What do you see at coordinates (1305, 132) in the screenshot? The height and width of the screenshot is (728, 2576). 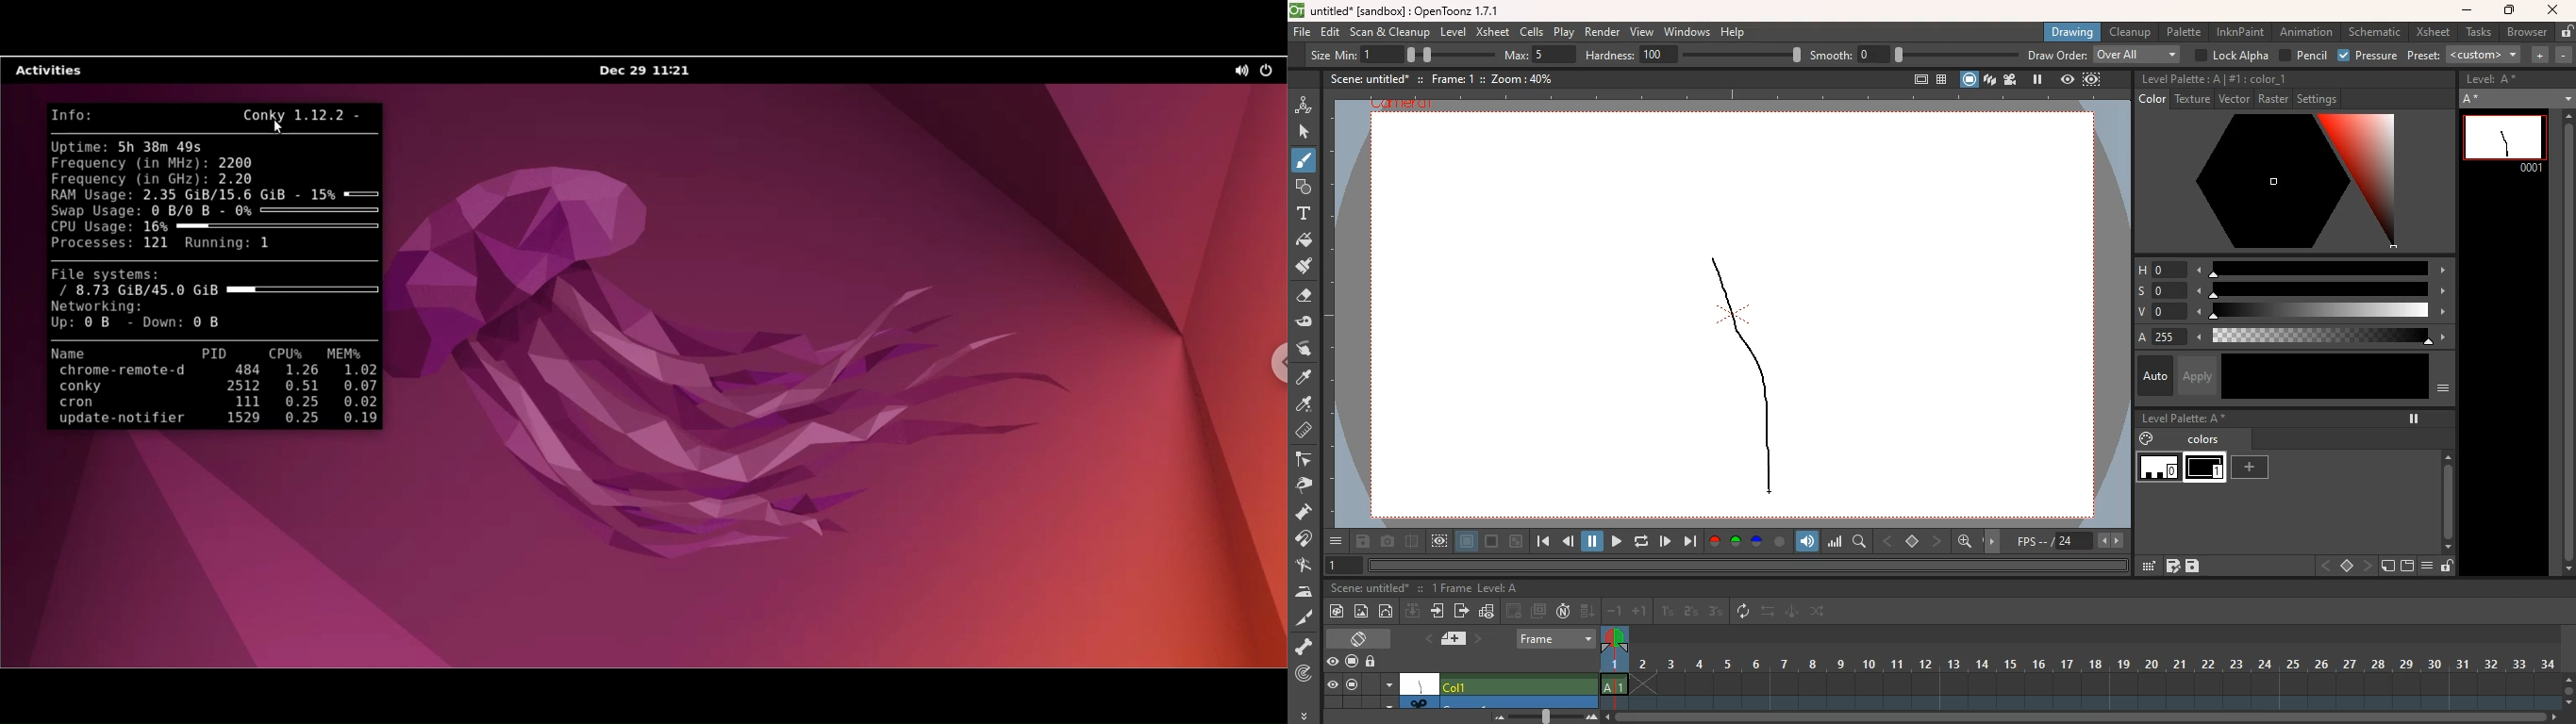 I see `select` at bounding box center [1305, 132].